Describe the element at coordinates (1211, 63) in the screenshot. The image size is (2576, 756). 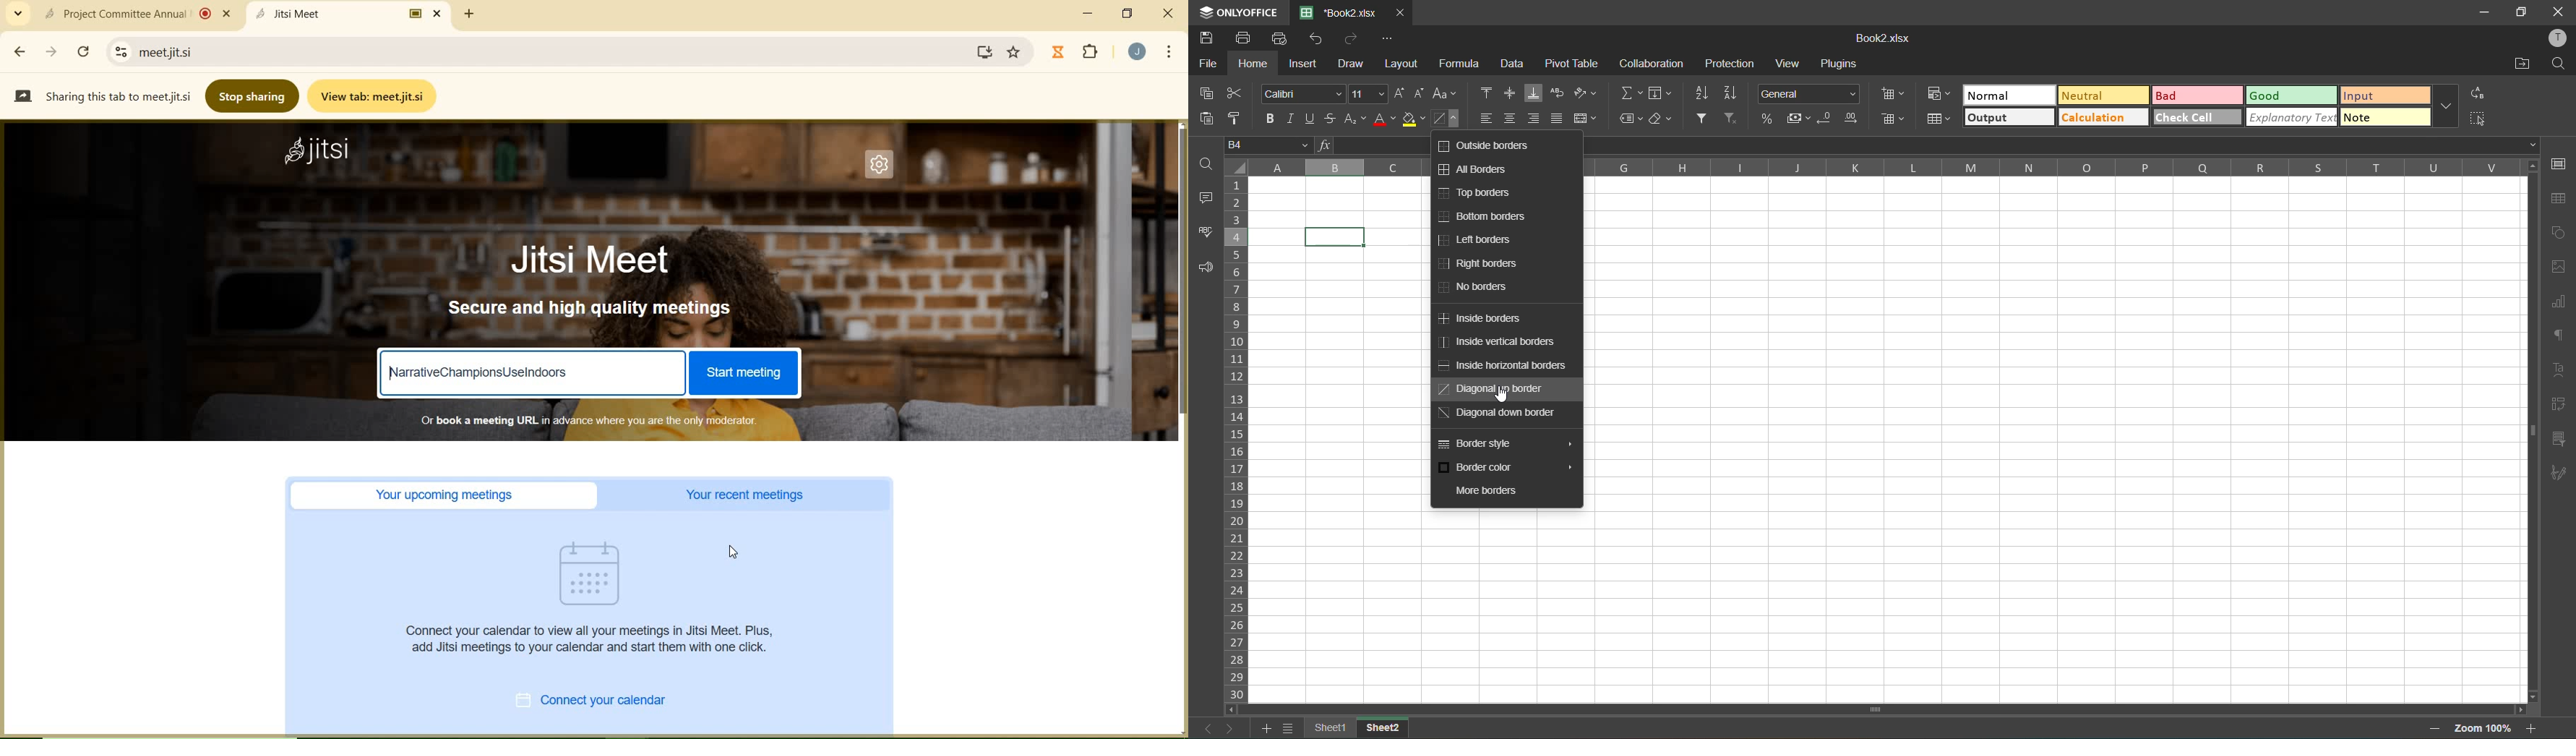
I see `file` at that location.